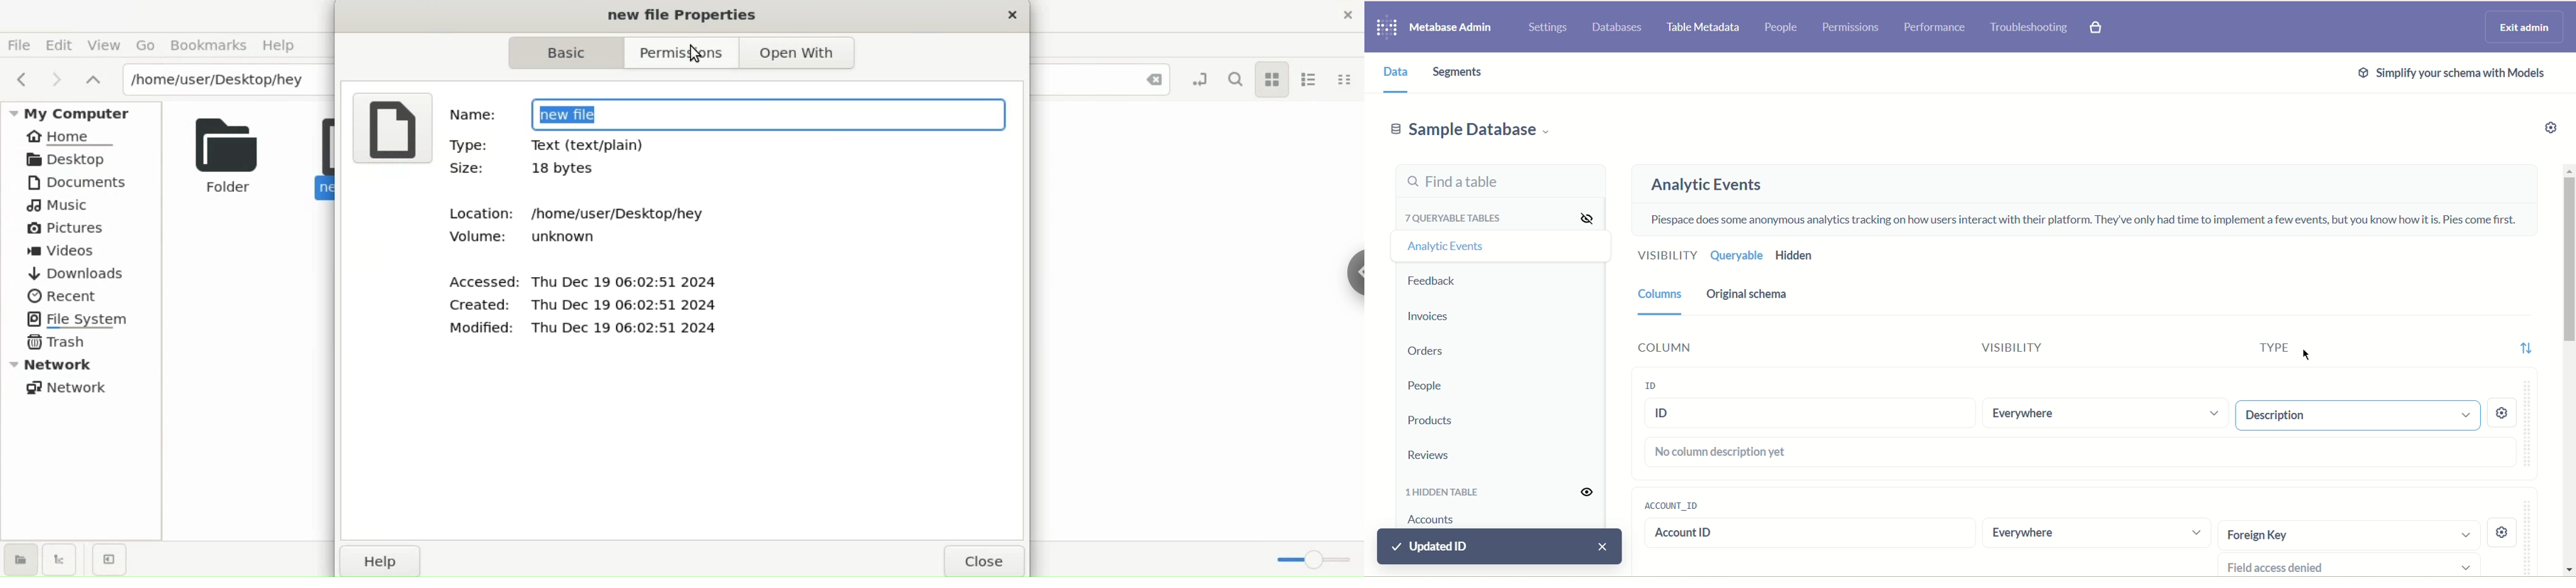 This screenshot has height=588, width=2576. What do you see at coordinates (144, 45) in the screenshot?
I see `Go` at bounding box center [144, 45].